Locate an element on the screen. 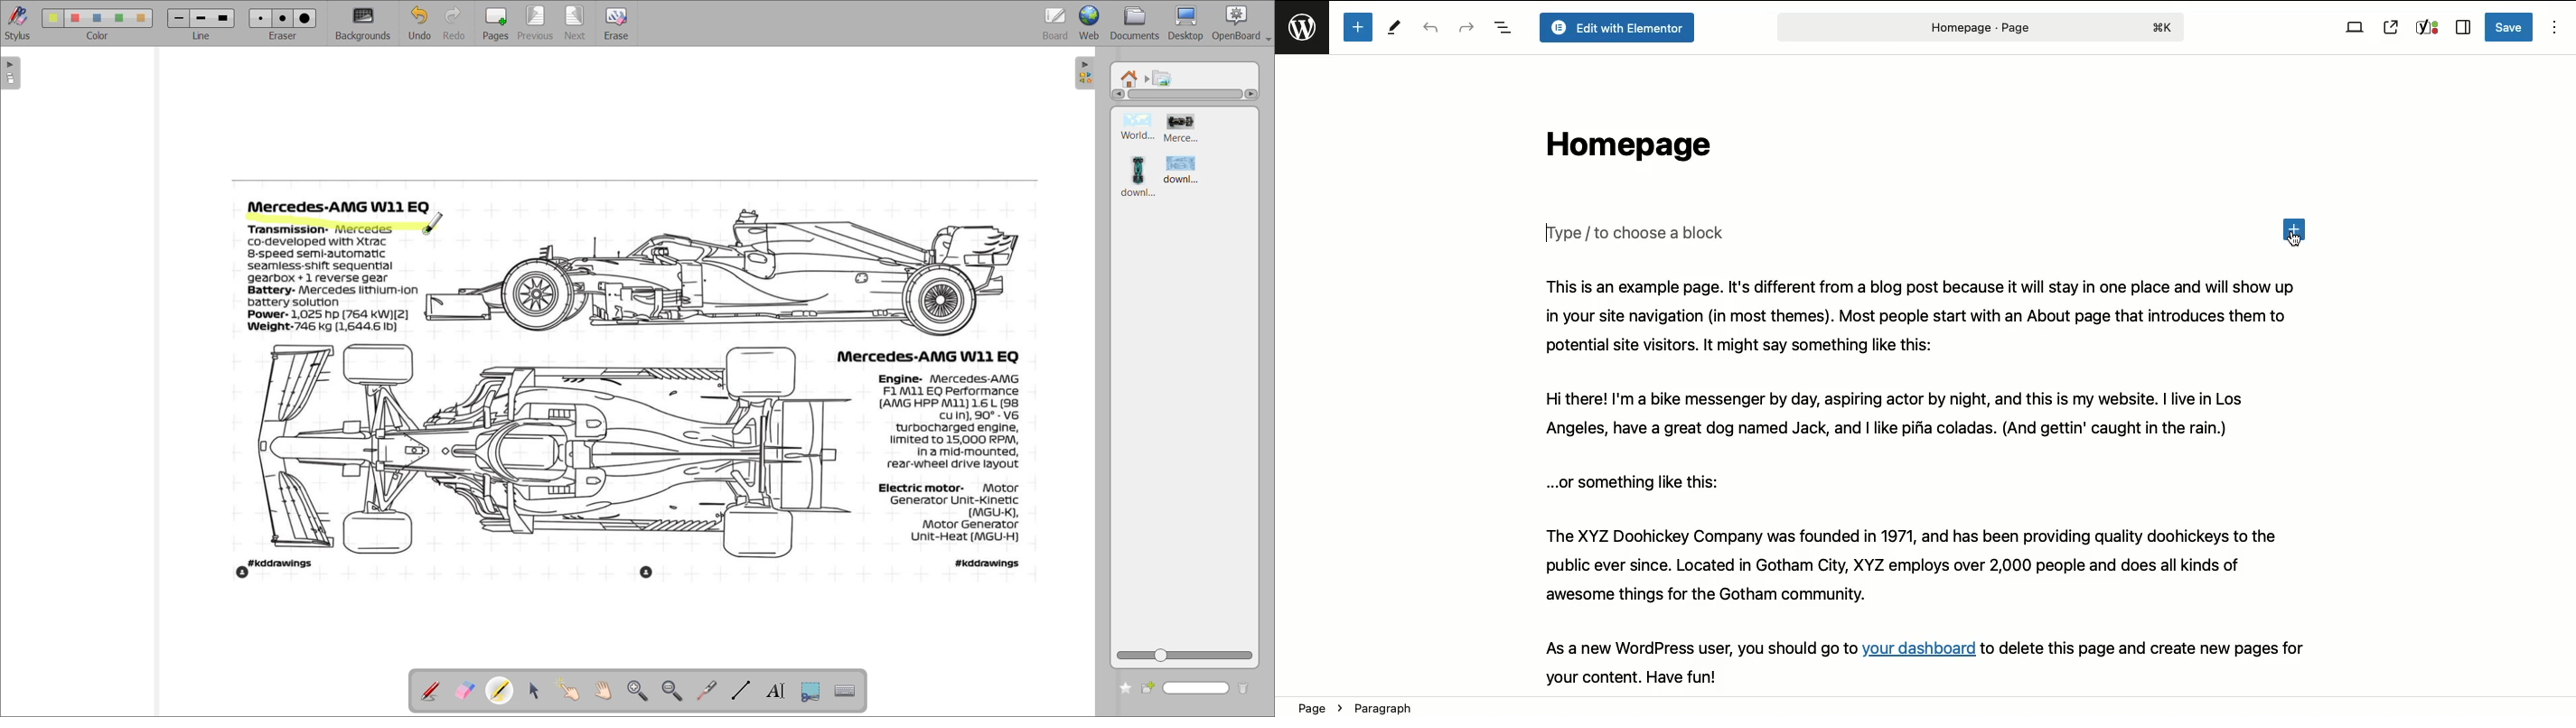  Edit with elementor is located at coordinates (1616, 28).